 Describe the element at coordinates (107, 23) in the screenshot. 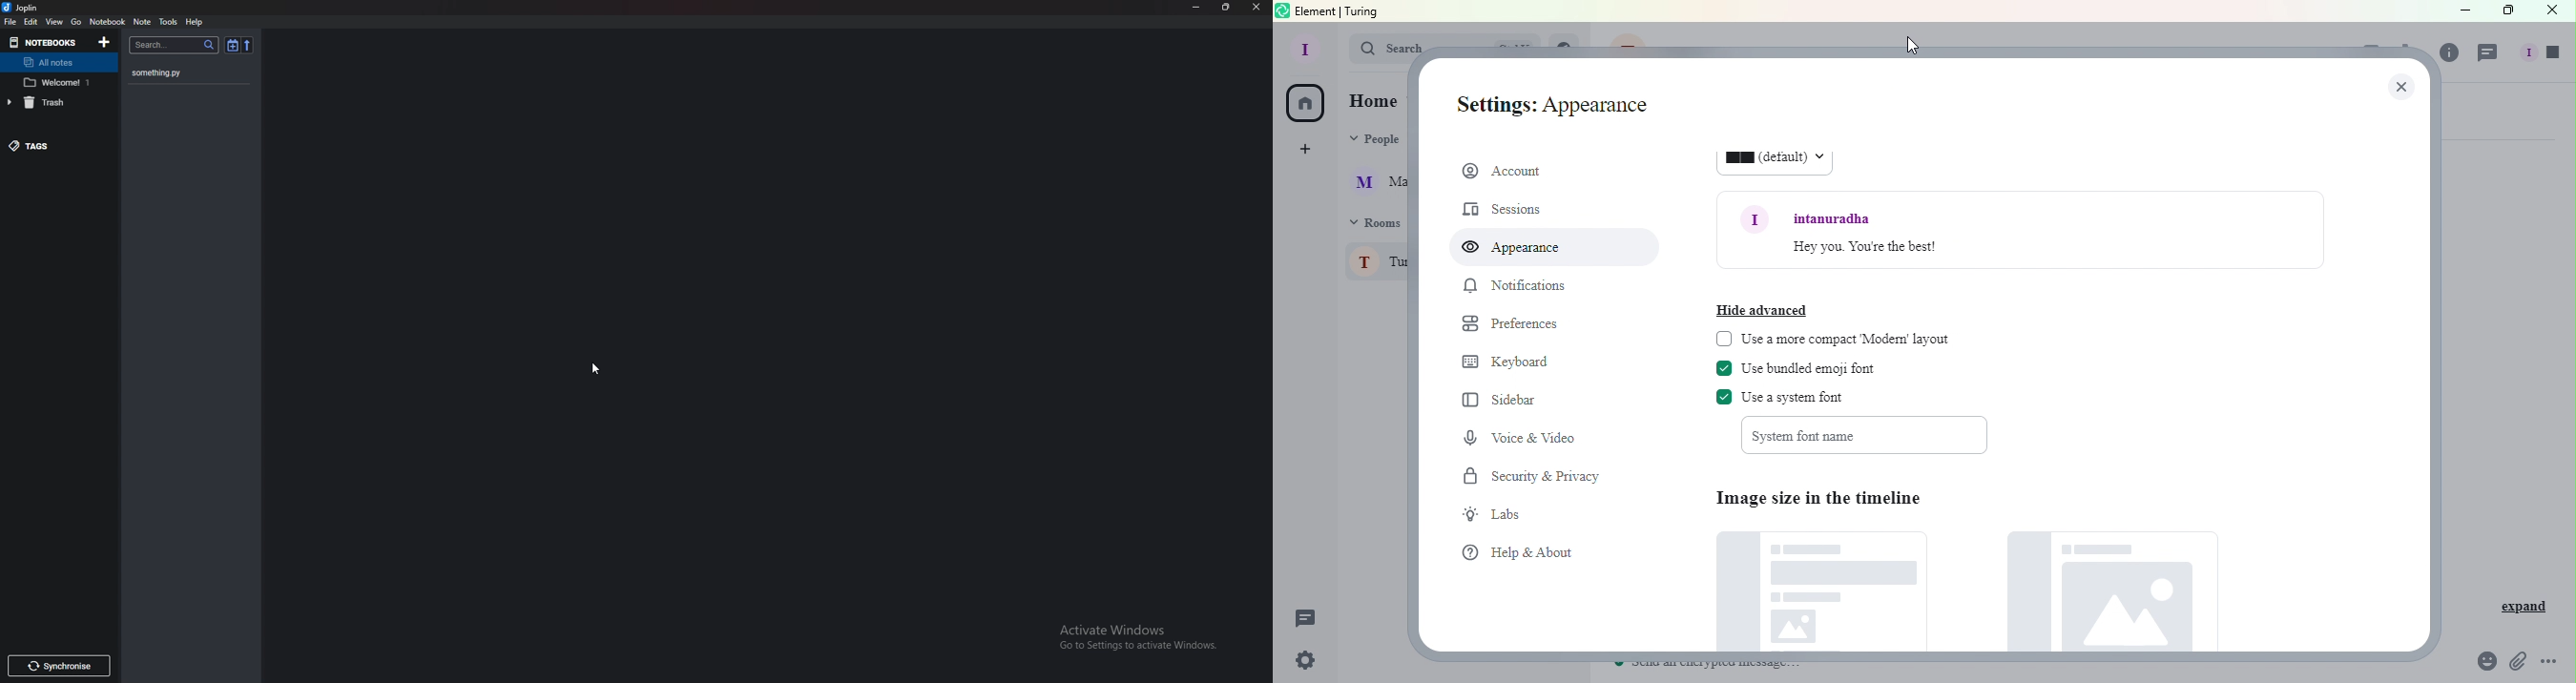

I see `Notebook` at that location.